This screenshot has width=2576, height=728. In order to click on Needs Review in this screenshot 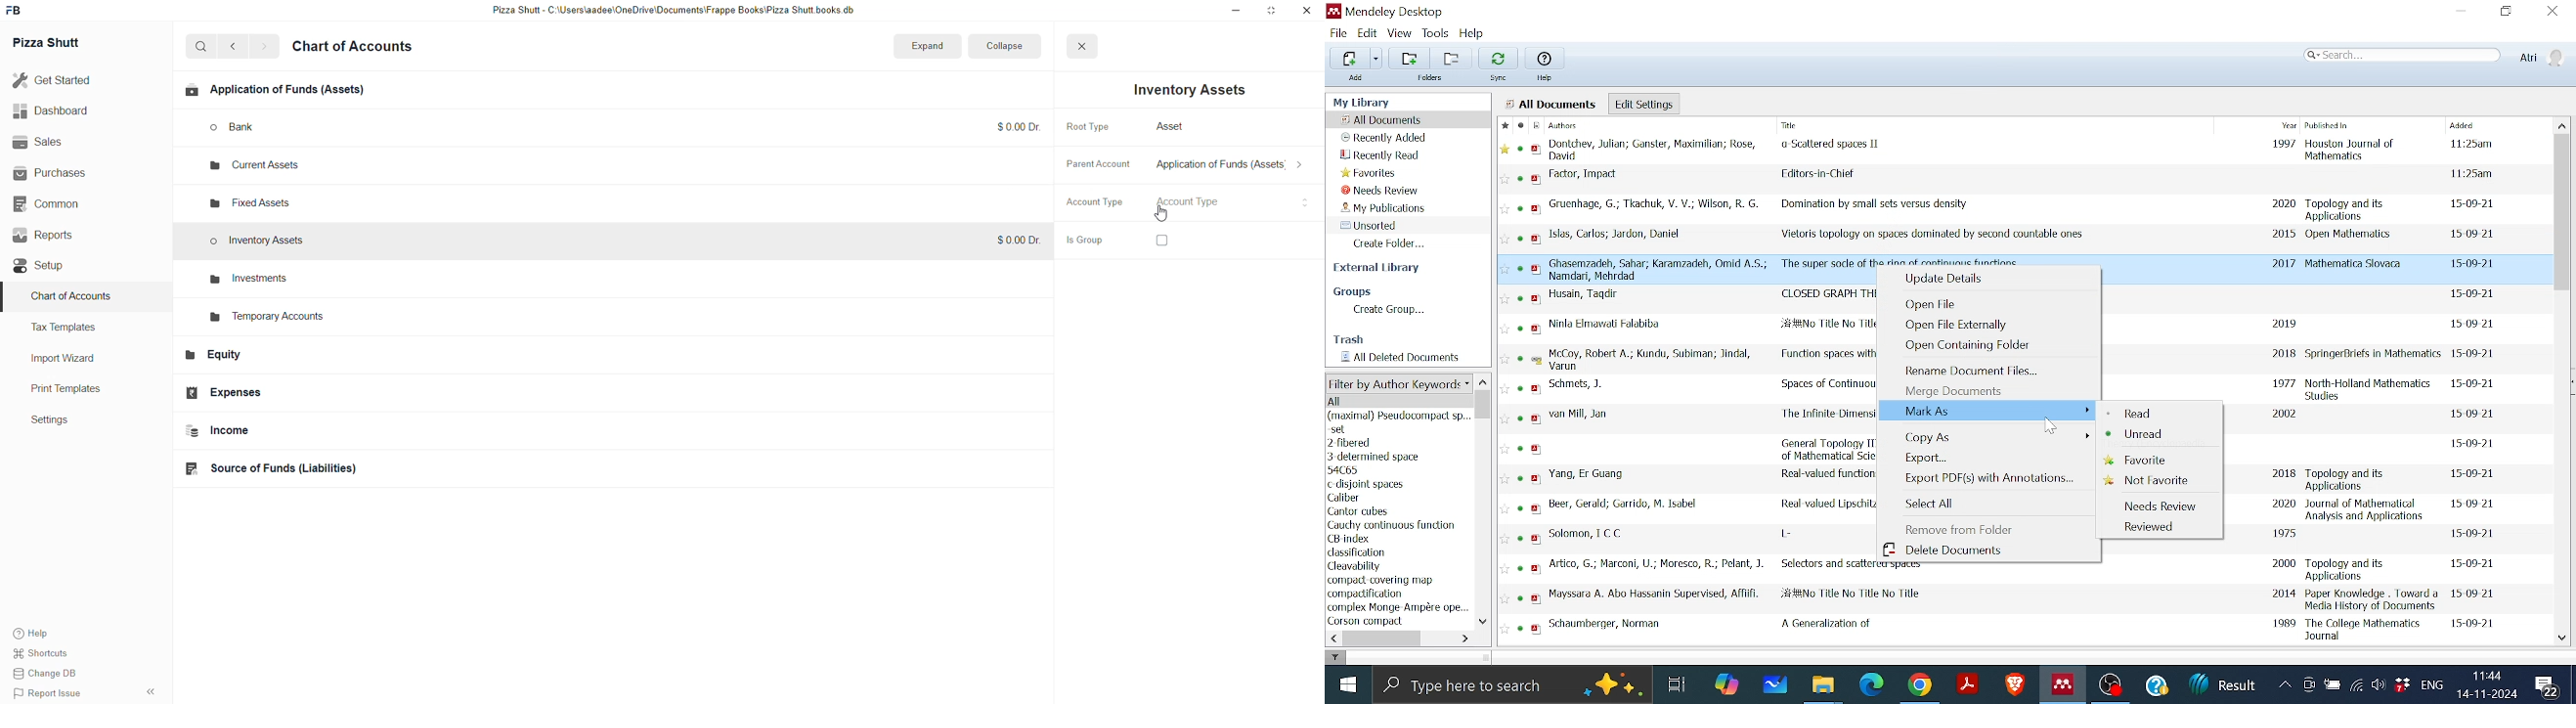, I will do `click(2161, 506)`.